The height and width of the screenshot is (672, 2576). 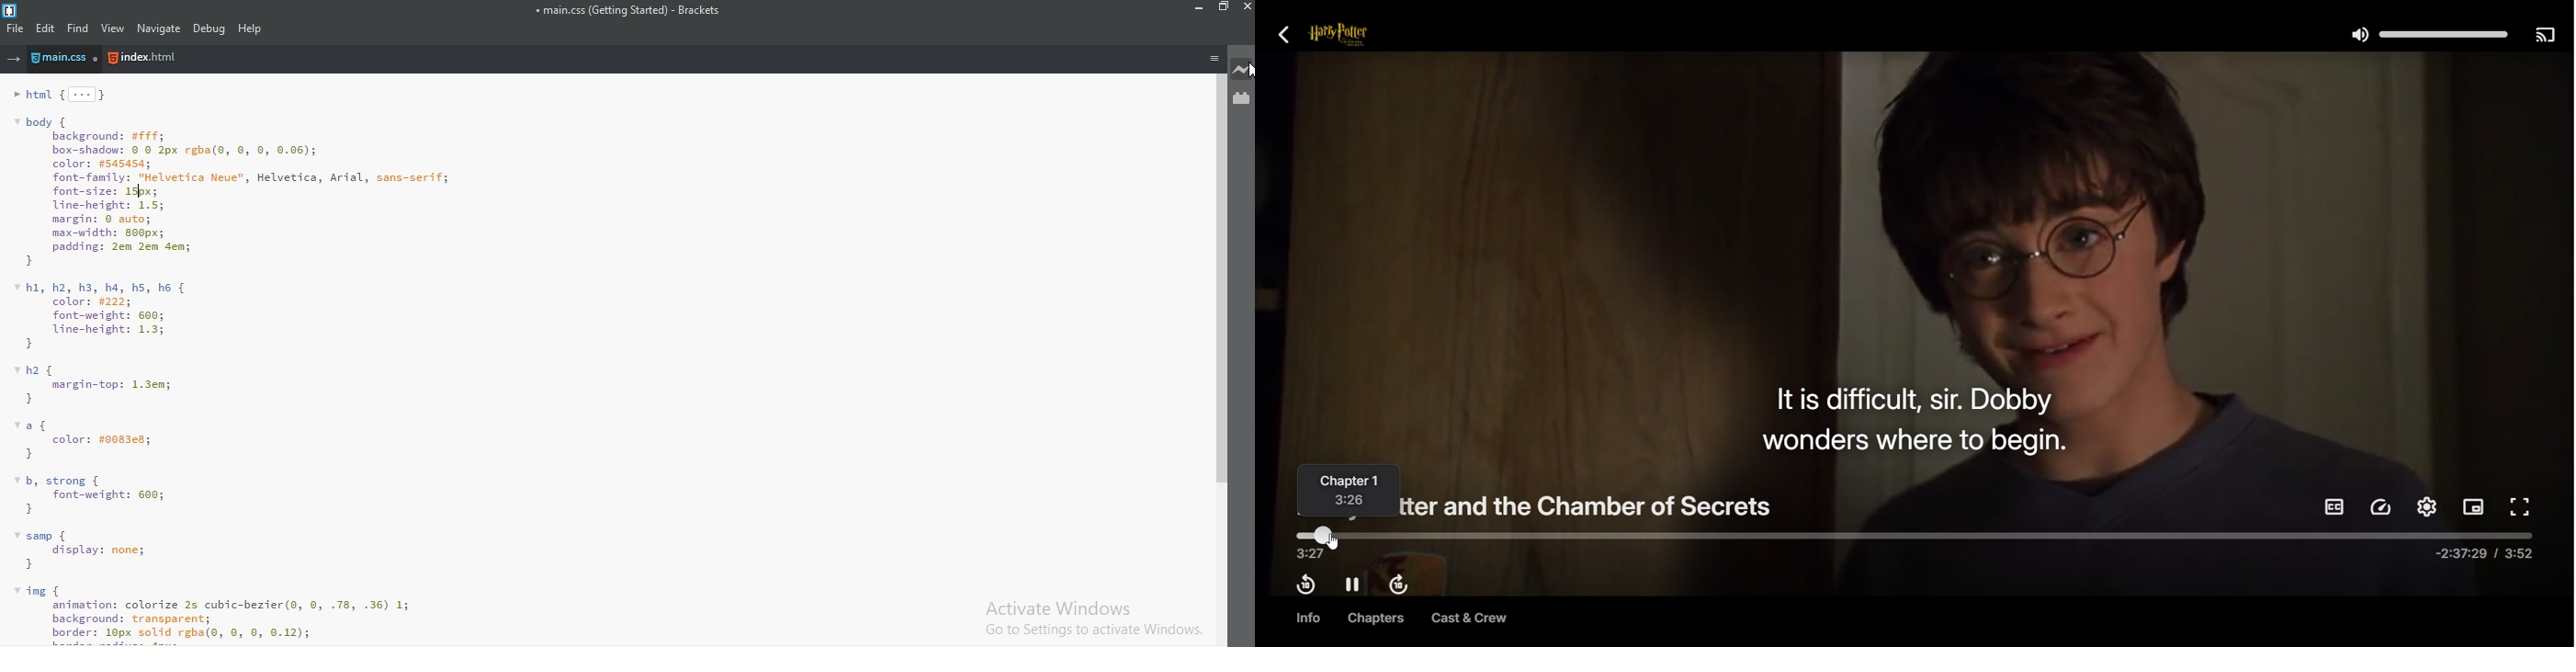 I want to click on Settings, so click(x=2427, y=506).